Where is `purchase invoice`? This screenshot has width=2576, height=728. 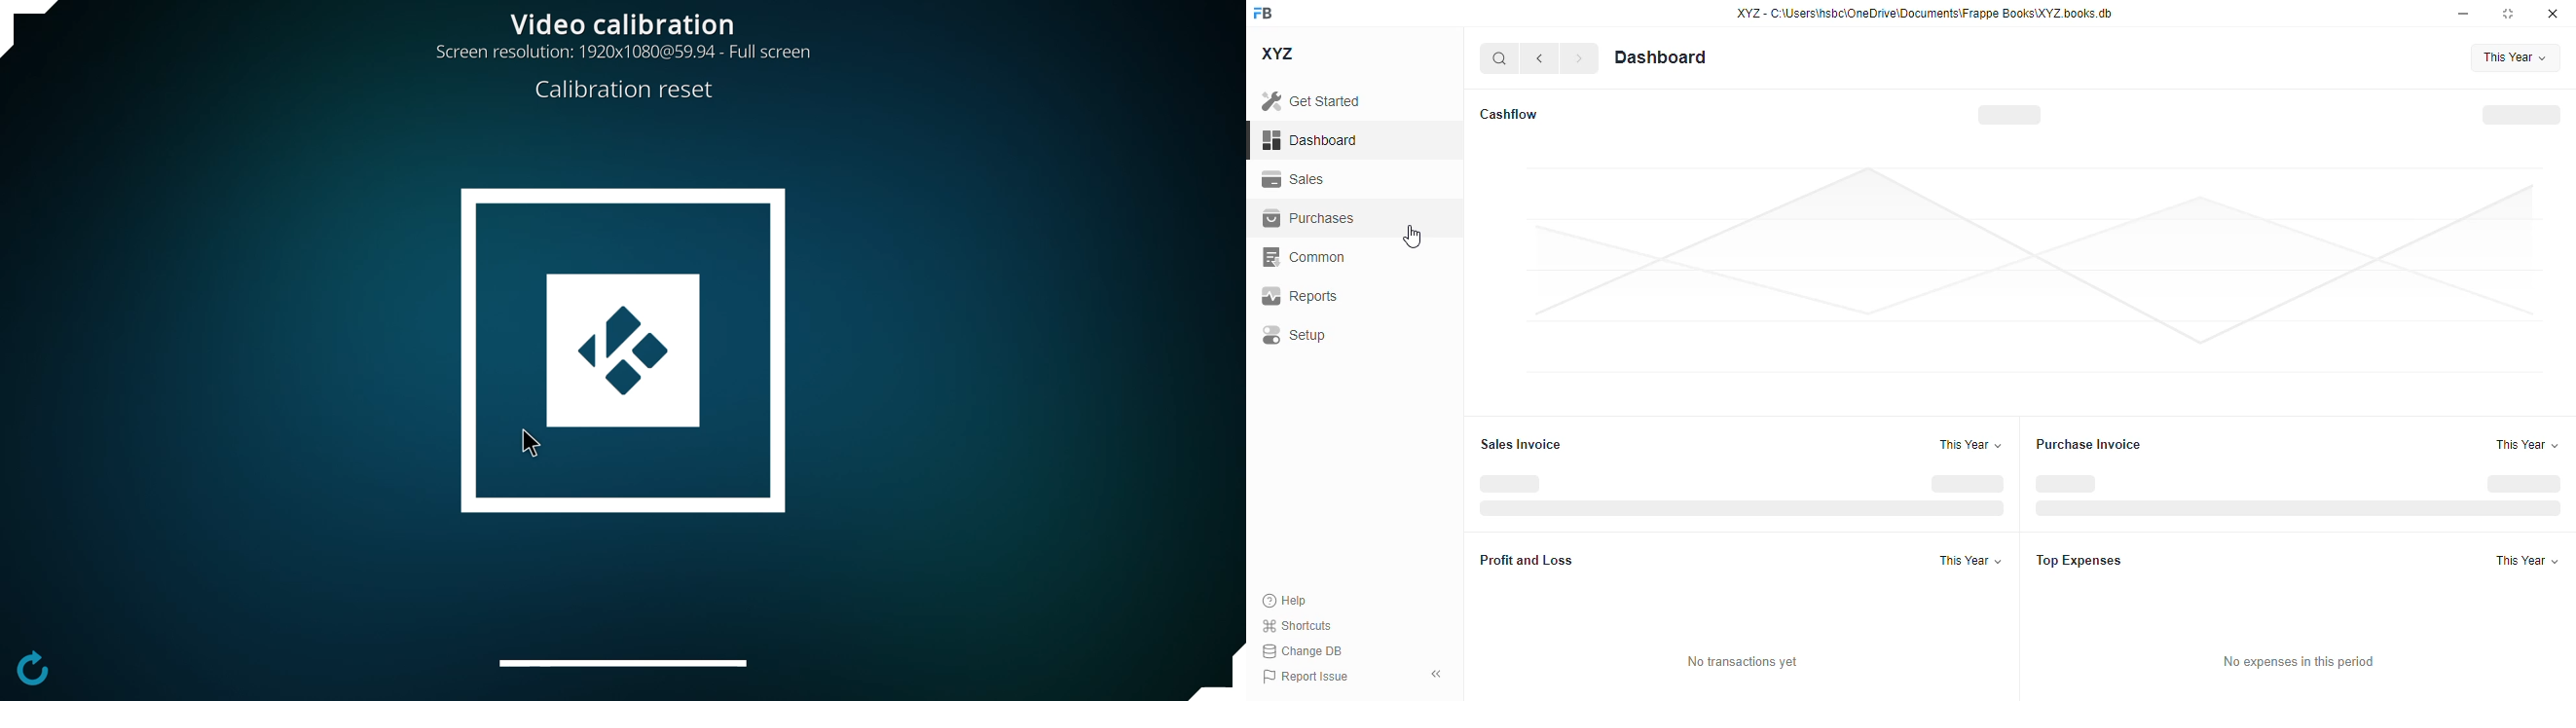 purchase invoice is located at coordinates (2088, 444).